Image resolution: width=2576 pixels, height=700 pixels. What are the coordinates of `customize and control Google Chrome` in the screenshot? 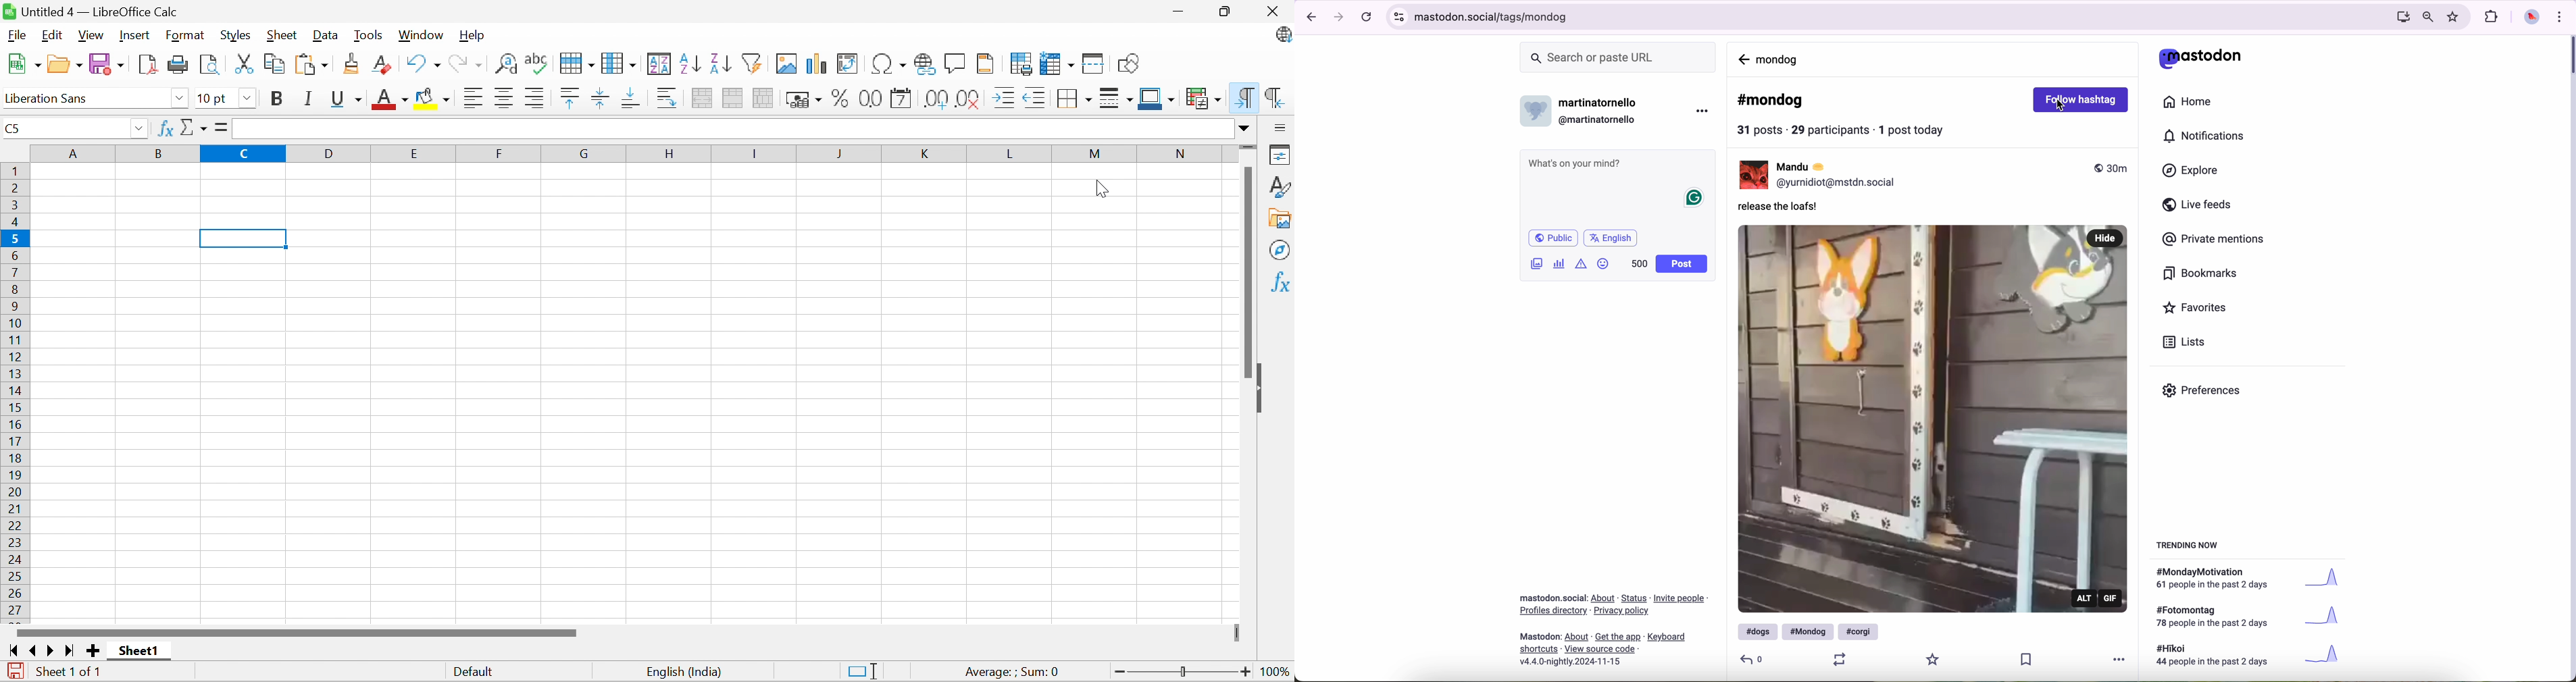 It's located at (2563, 17).